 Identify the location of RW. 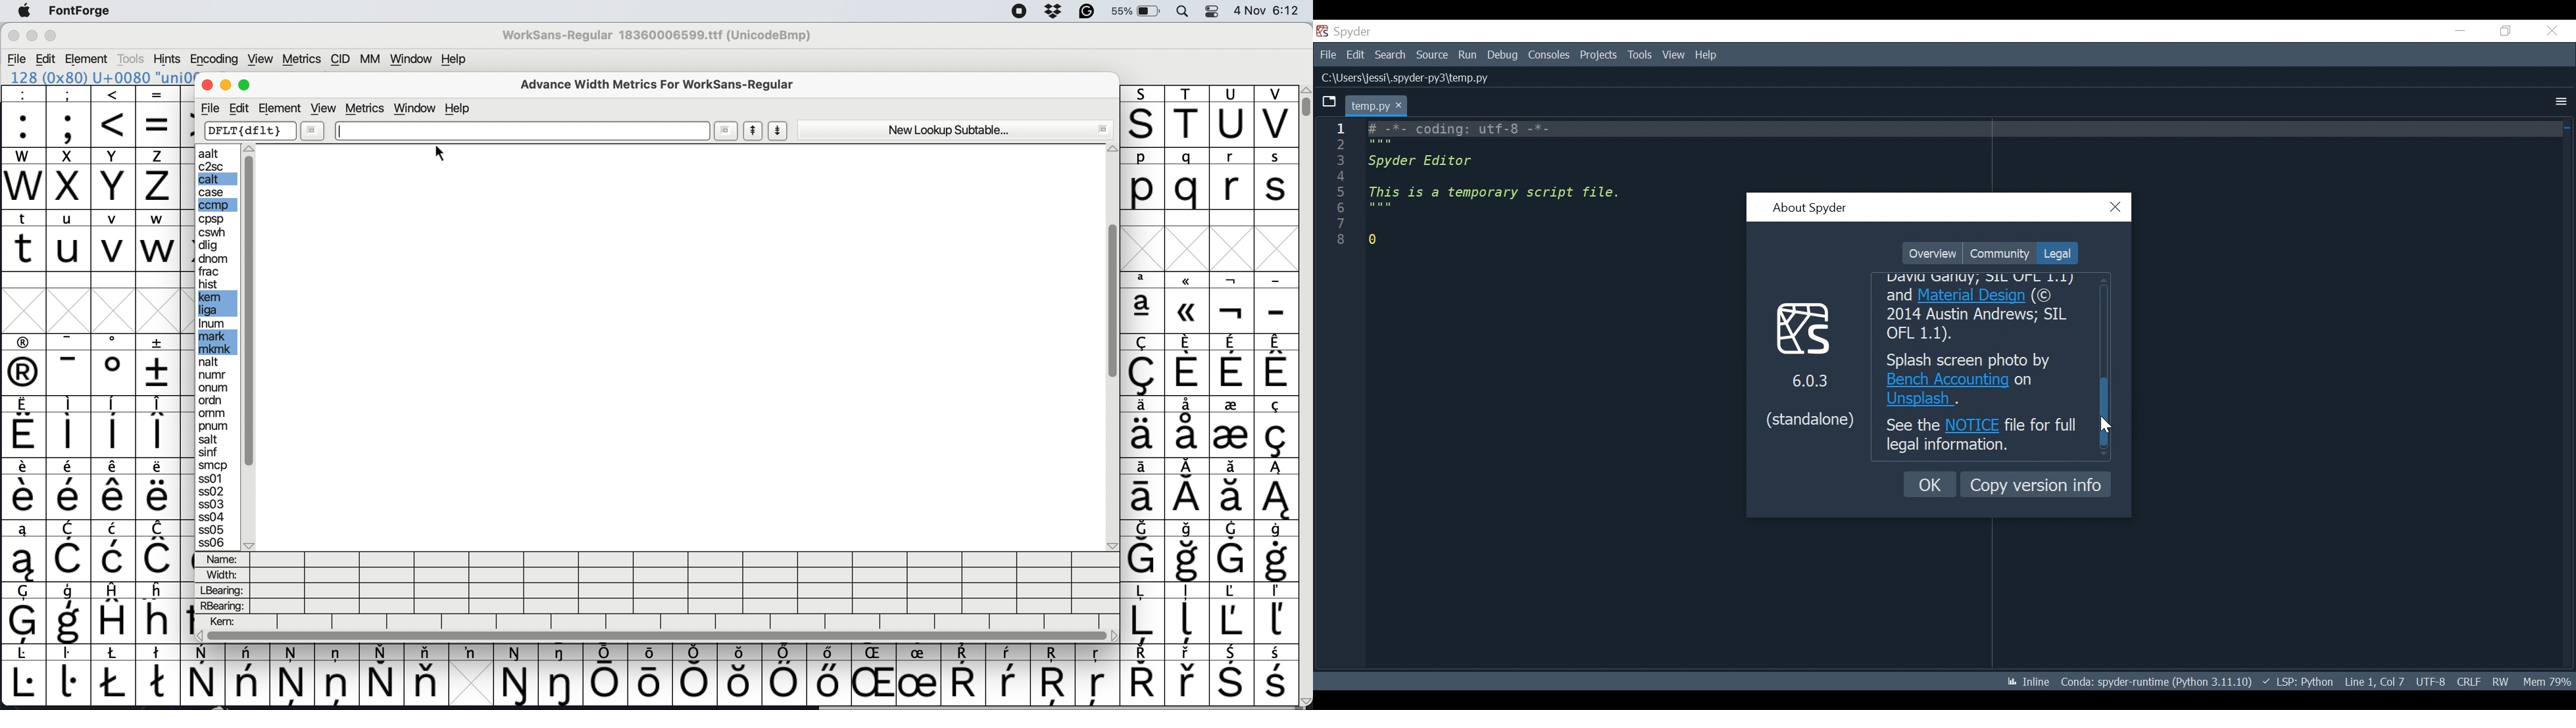
(2500, 681).